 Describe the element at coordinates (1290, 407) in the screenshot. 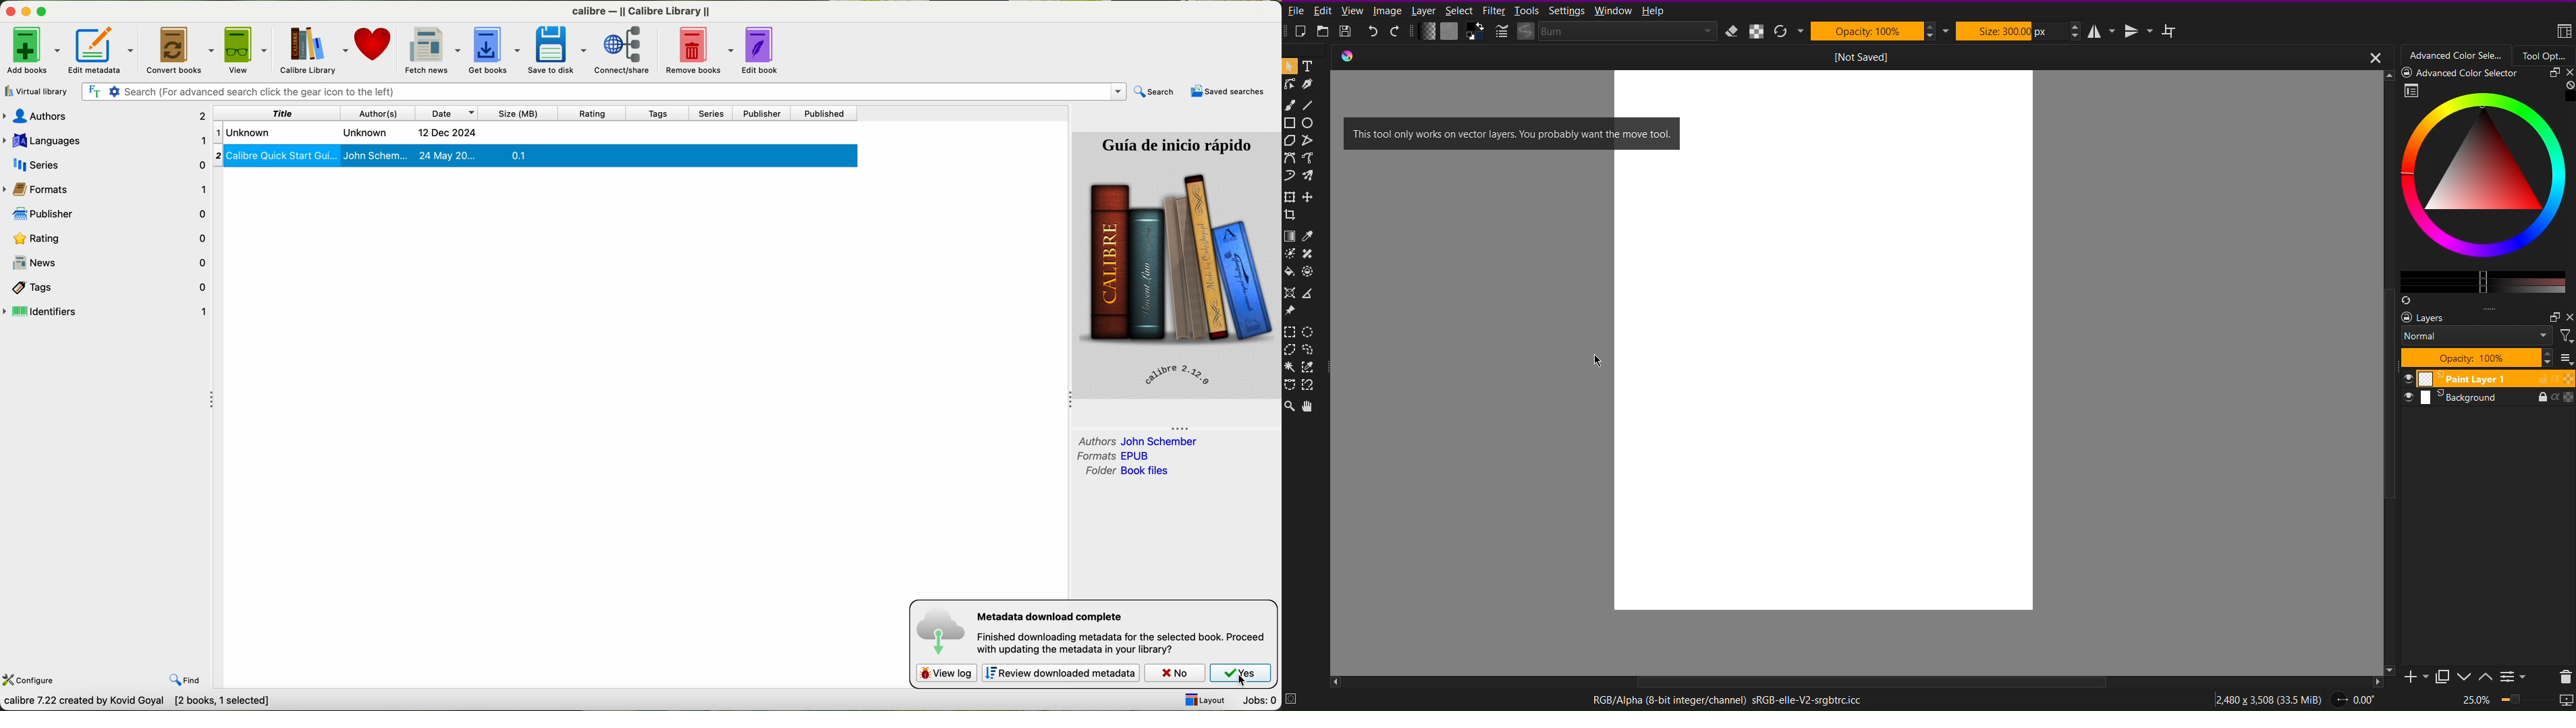

I see `Zoom` at that location.